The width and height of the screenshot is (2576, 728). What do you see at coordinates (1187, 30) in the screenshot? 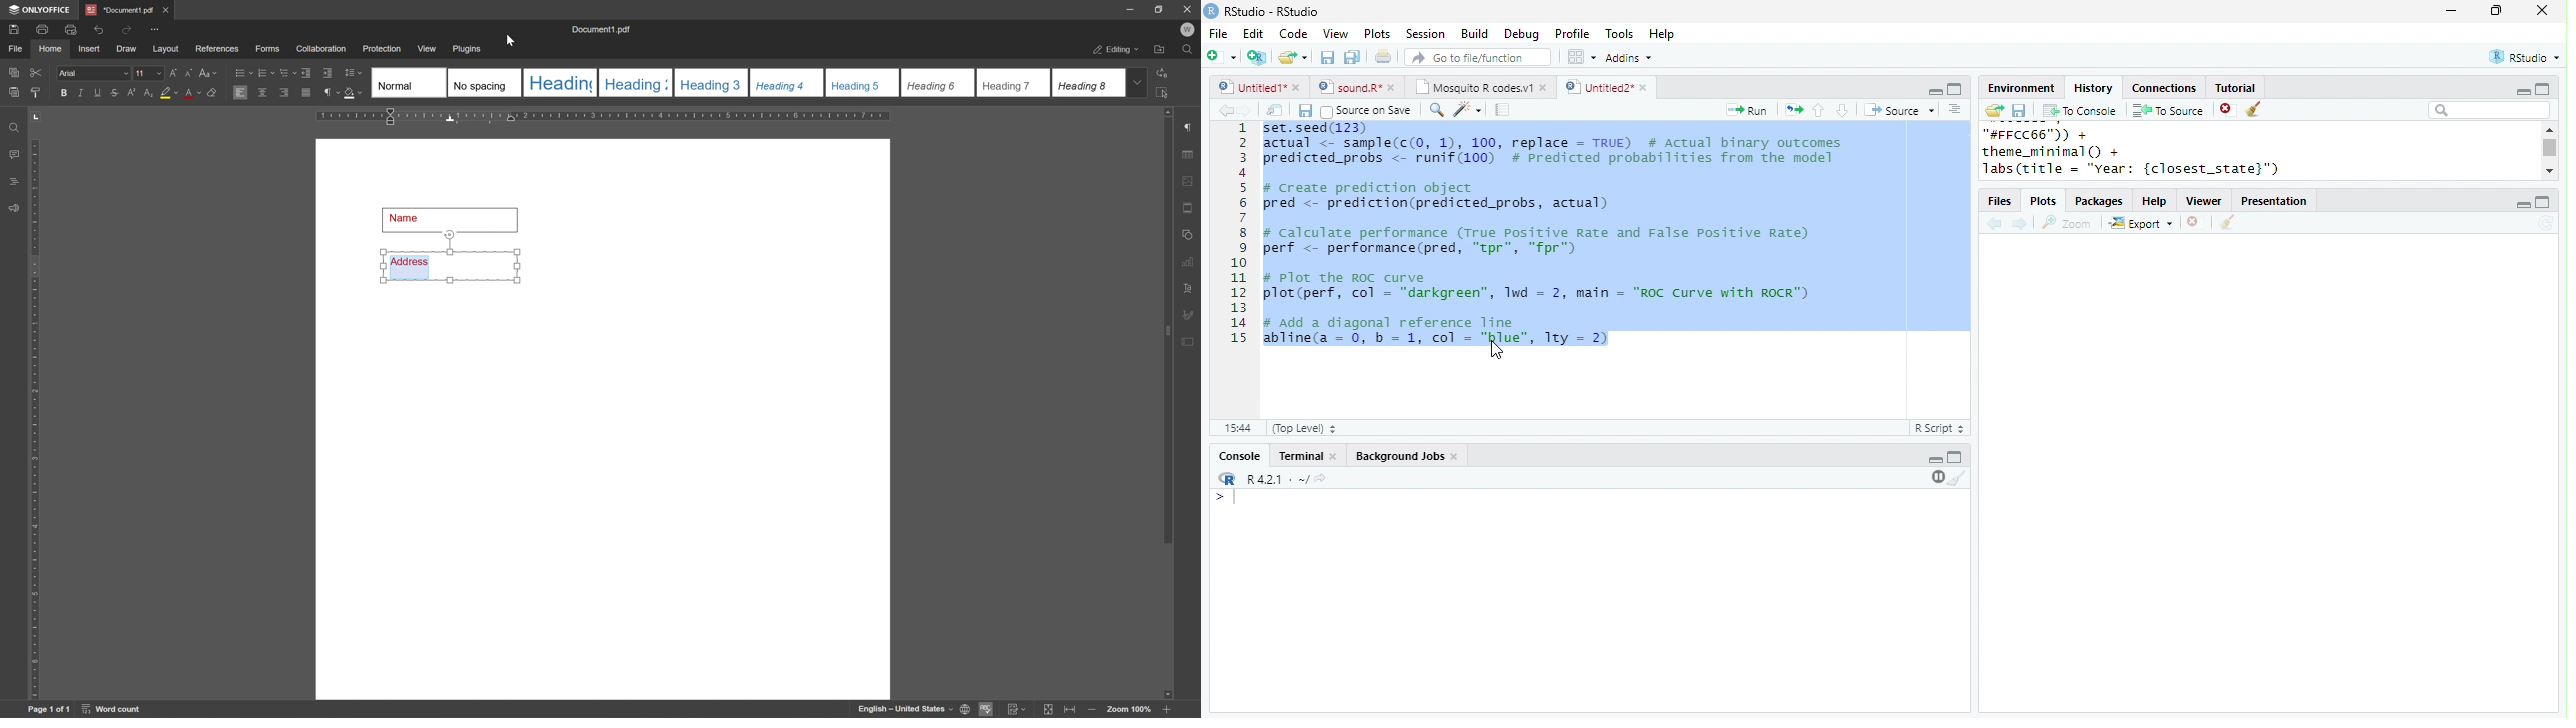
I see `welcome` at bounding box center [1187, 30].